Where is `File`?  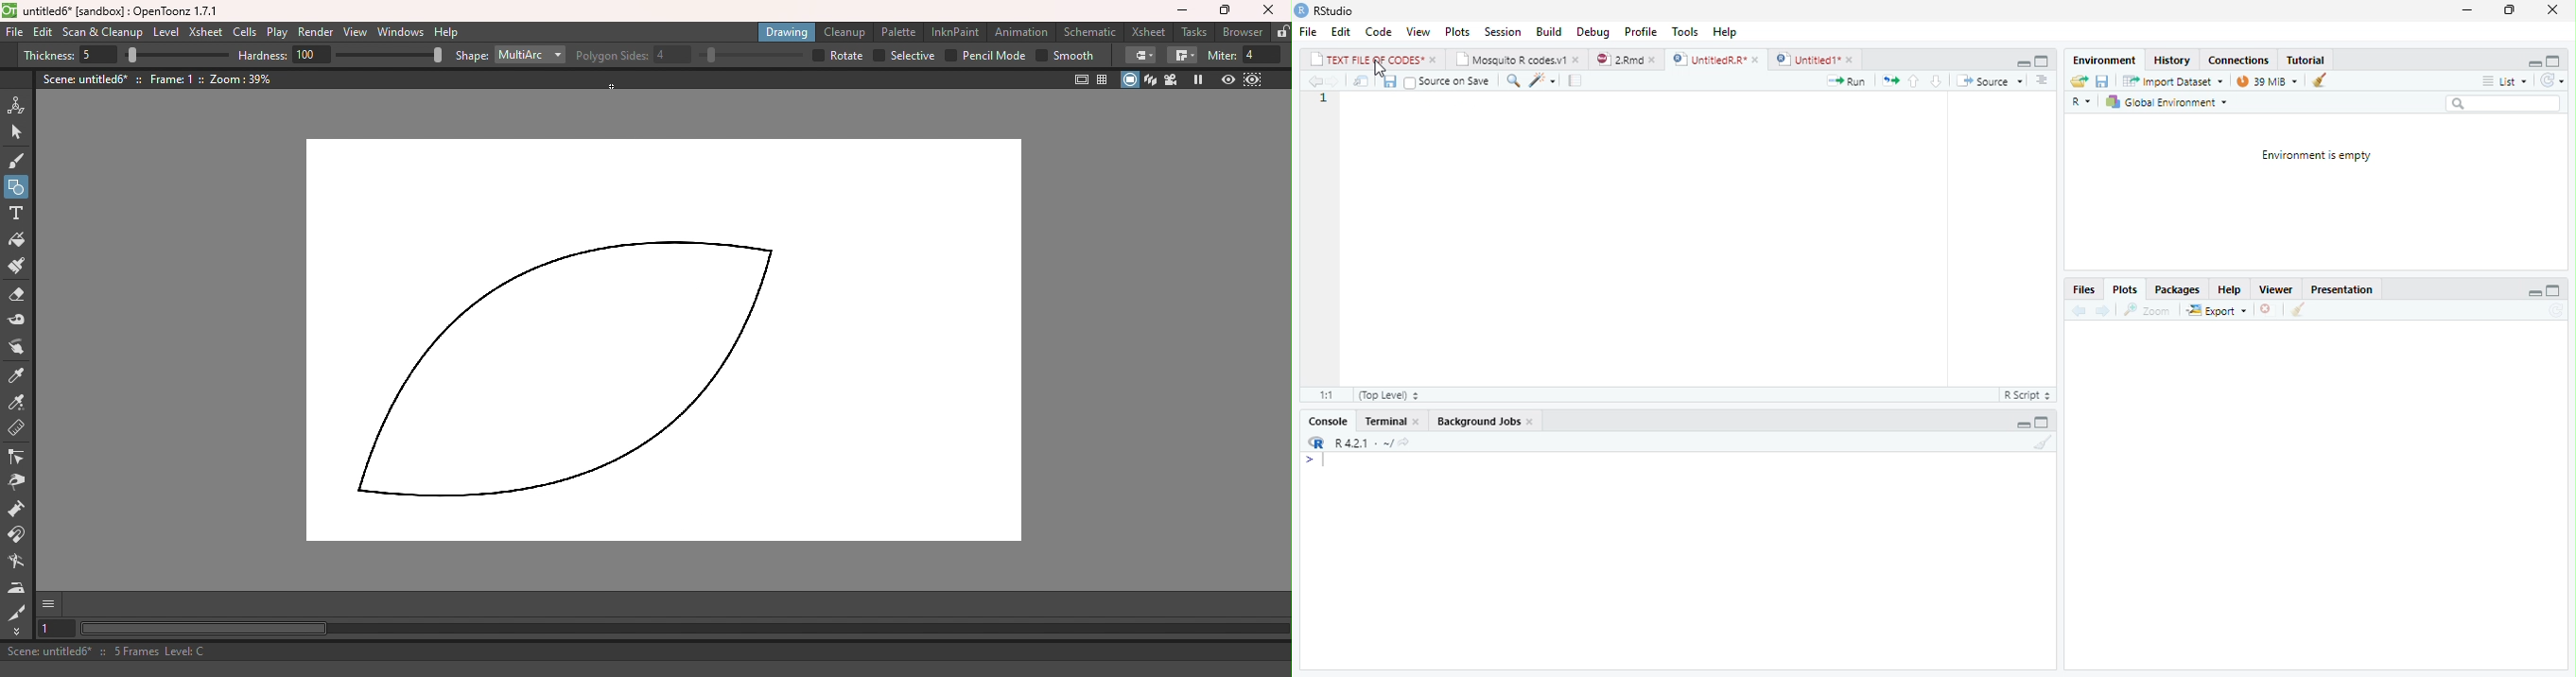
File is located at coordinates (1307, 31).